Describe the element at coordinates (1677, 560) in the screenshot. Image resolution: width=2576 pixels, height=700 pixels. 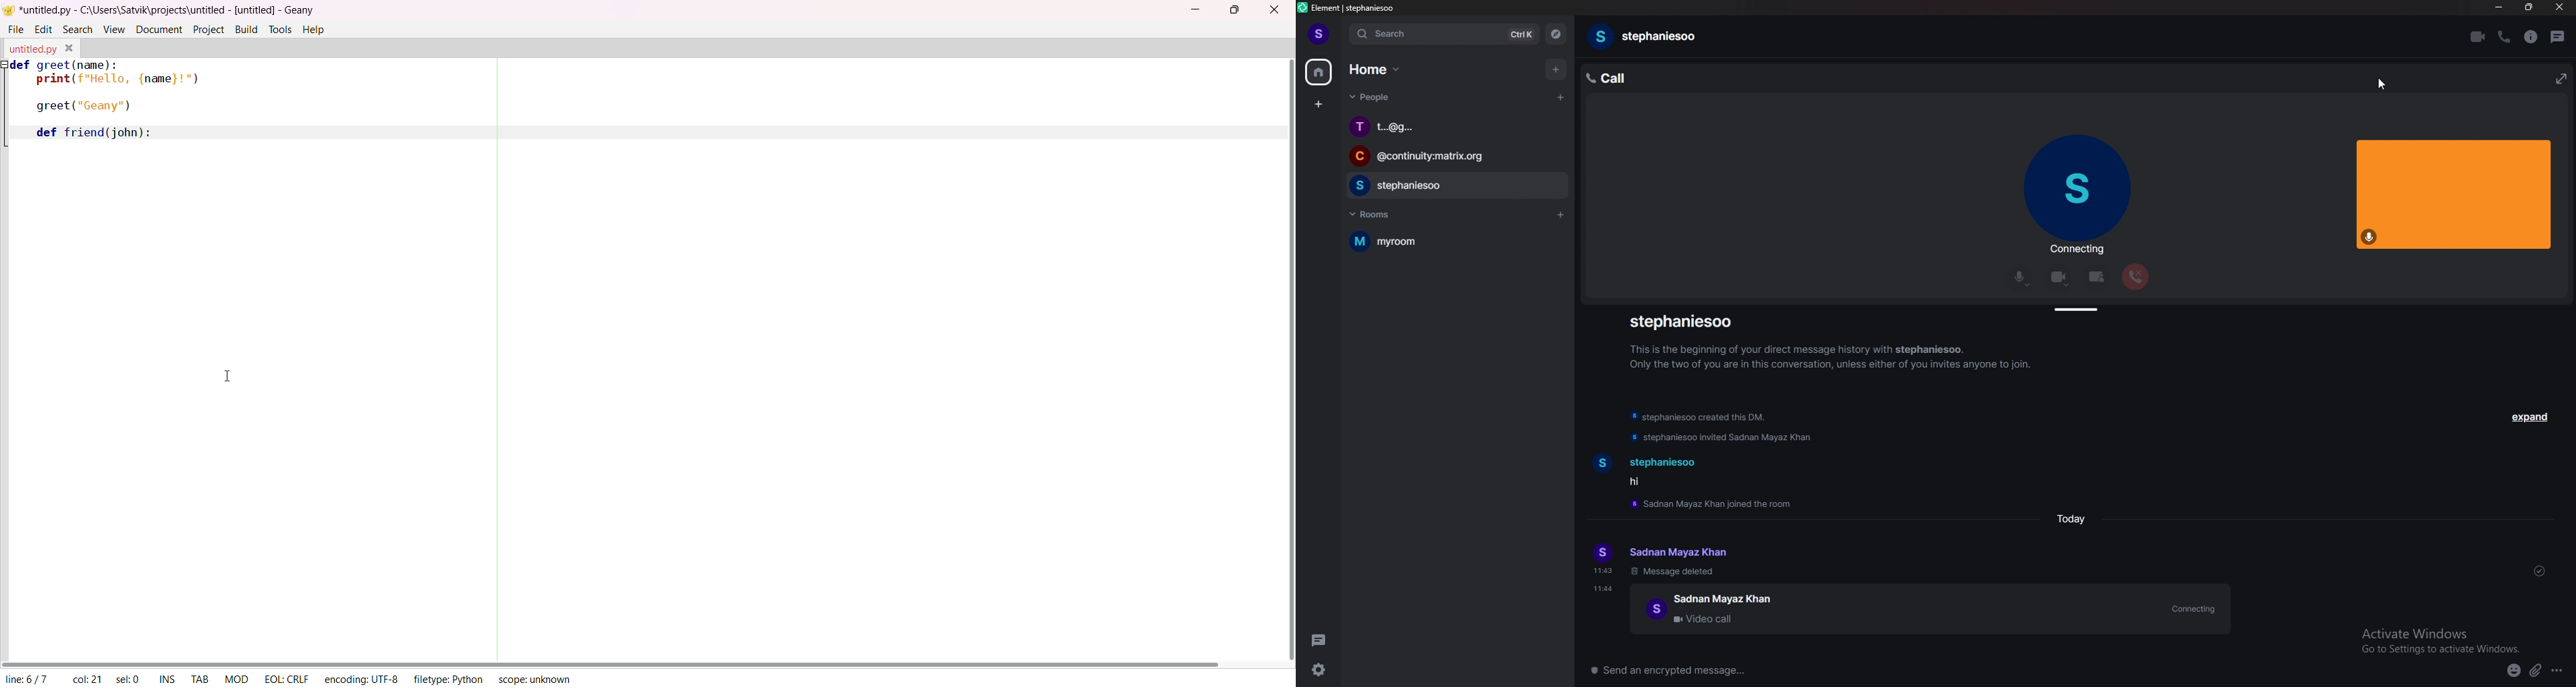
I see `text` at that location.